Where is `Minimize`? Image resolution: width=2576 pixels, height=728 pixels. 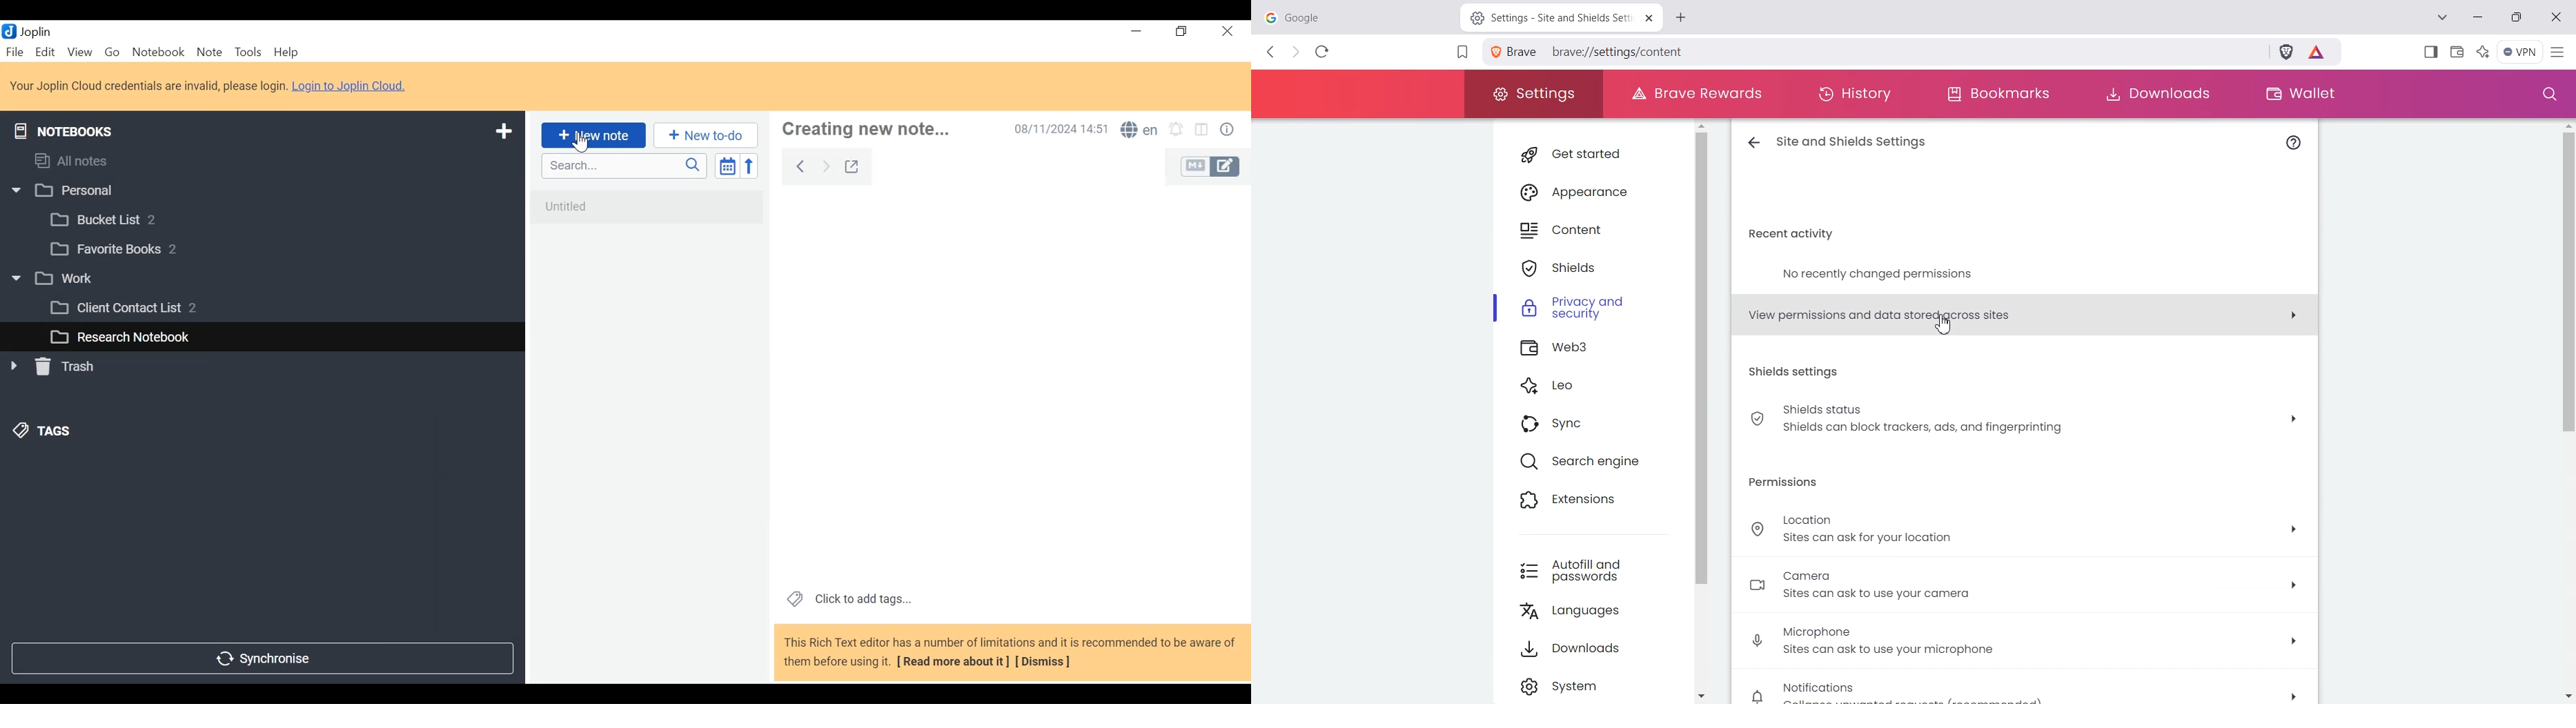 Minimize is located at coordinates (1135, 31).